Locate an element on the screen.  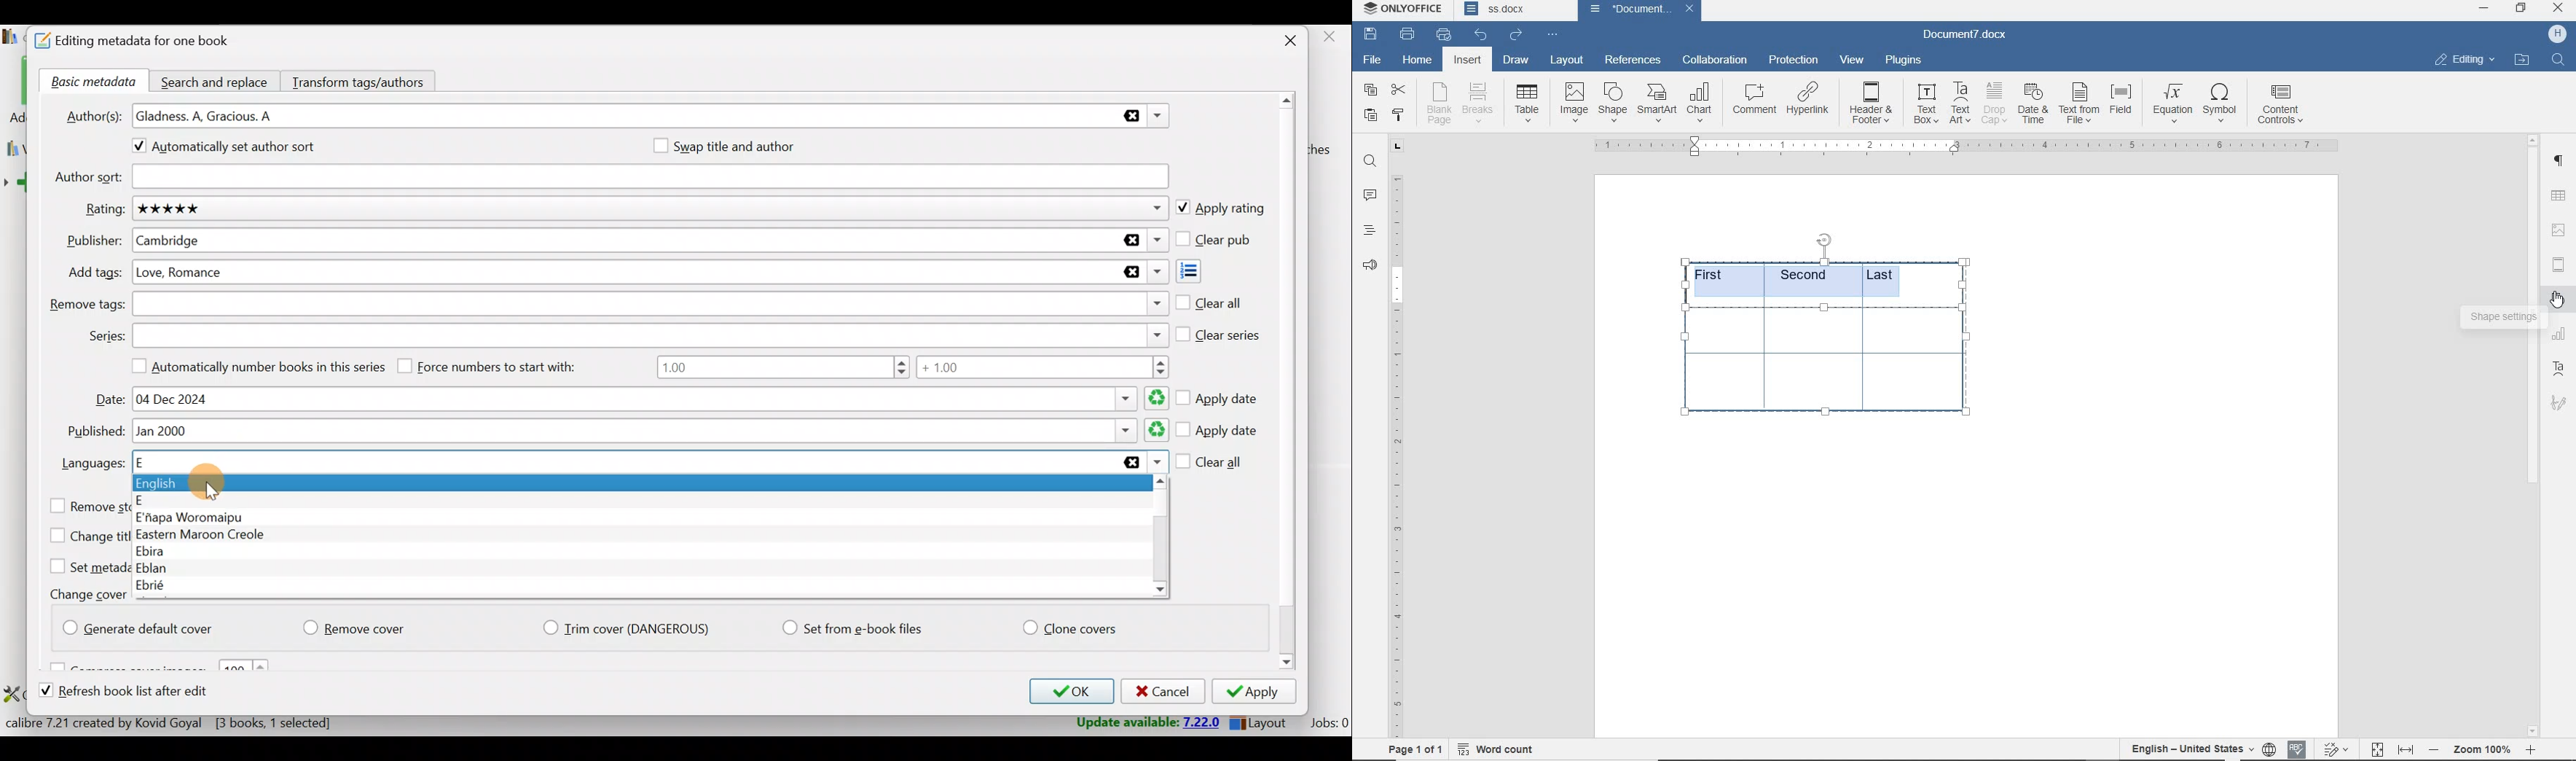
Close is located at coordinates (1283, 42).